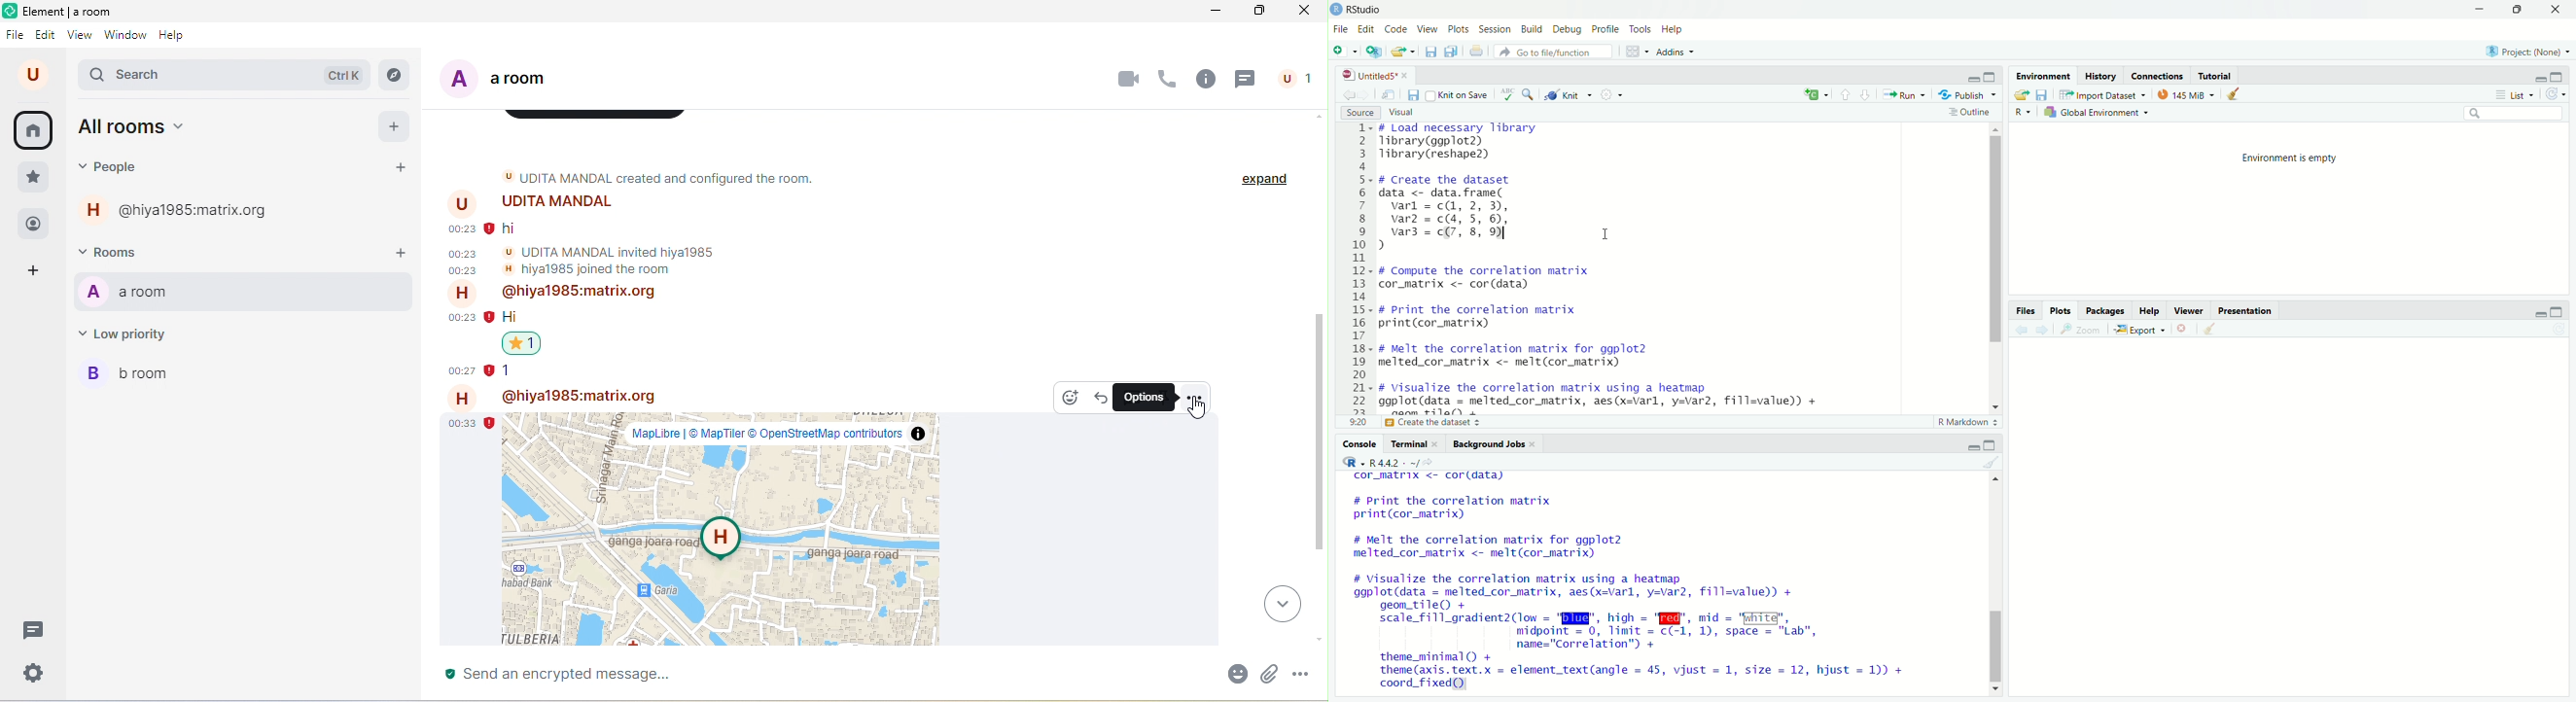  I want to click on file name: untitled5, so click(1371, 75).